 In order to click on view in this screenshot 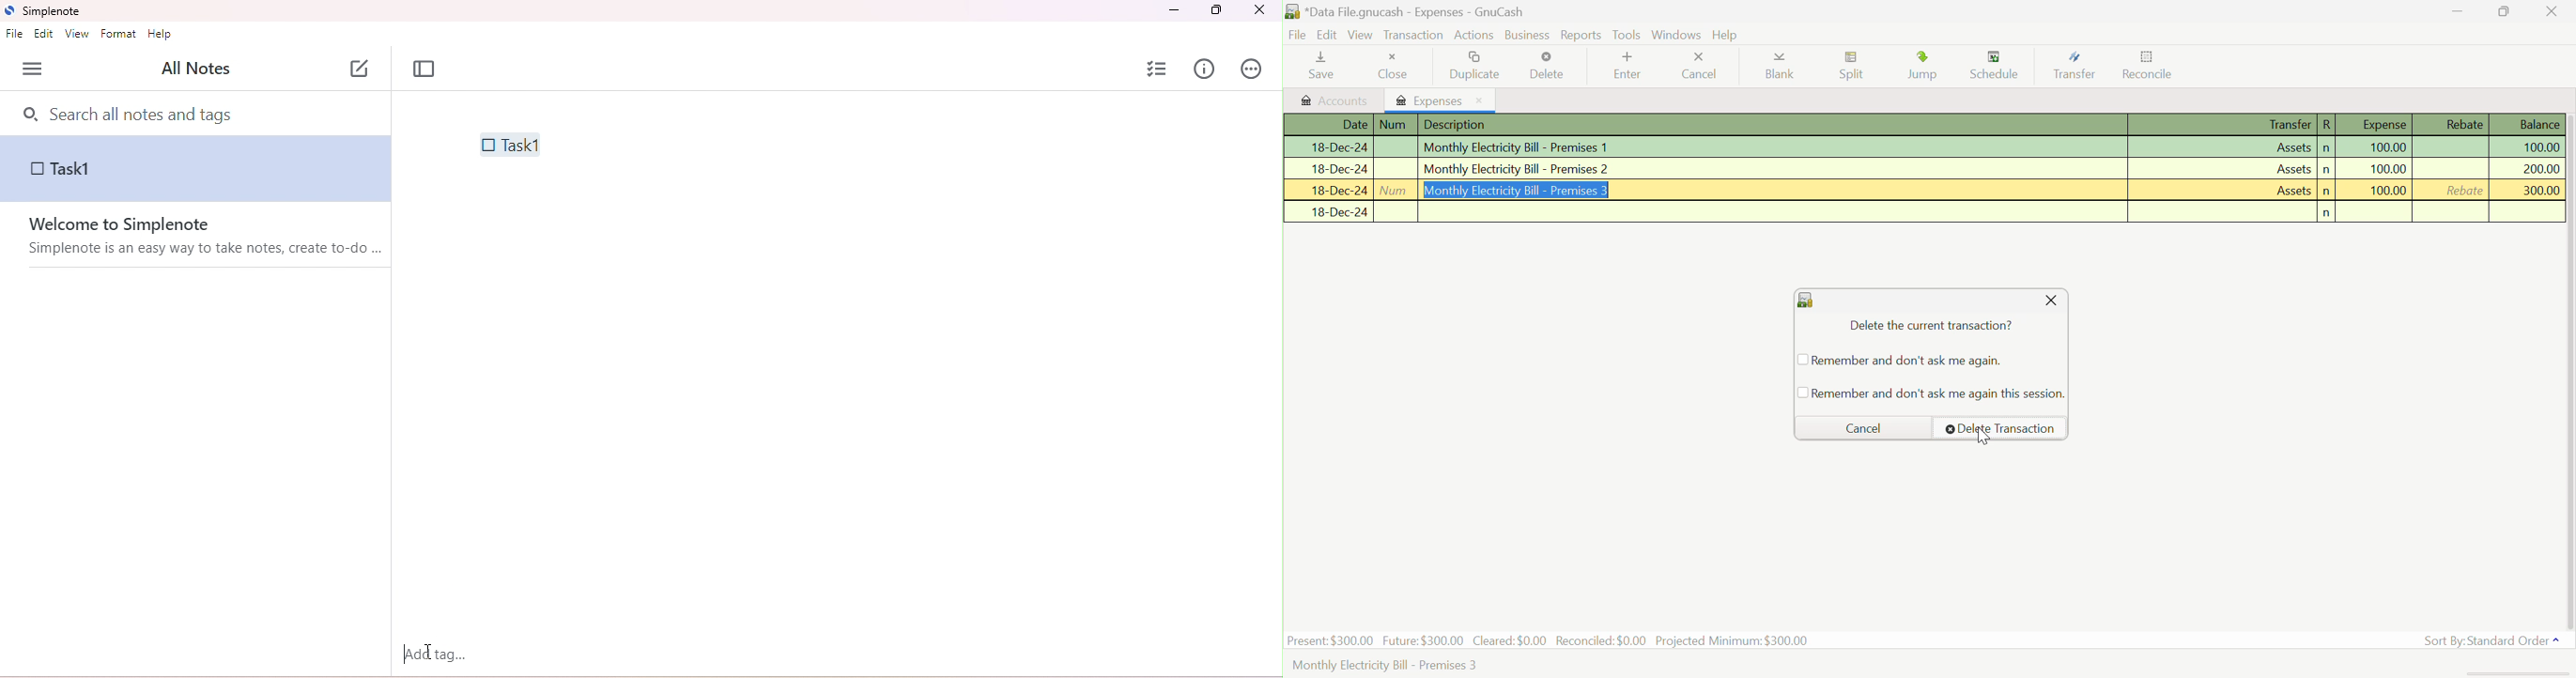, I will do `click(76, 35)`.